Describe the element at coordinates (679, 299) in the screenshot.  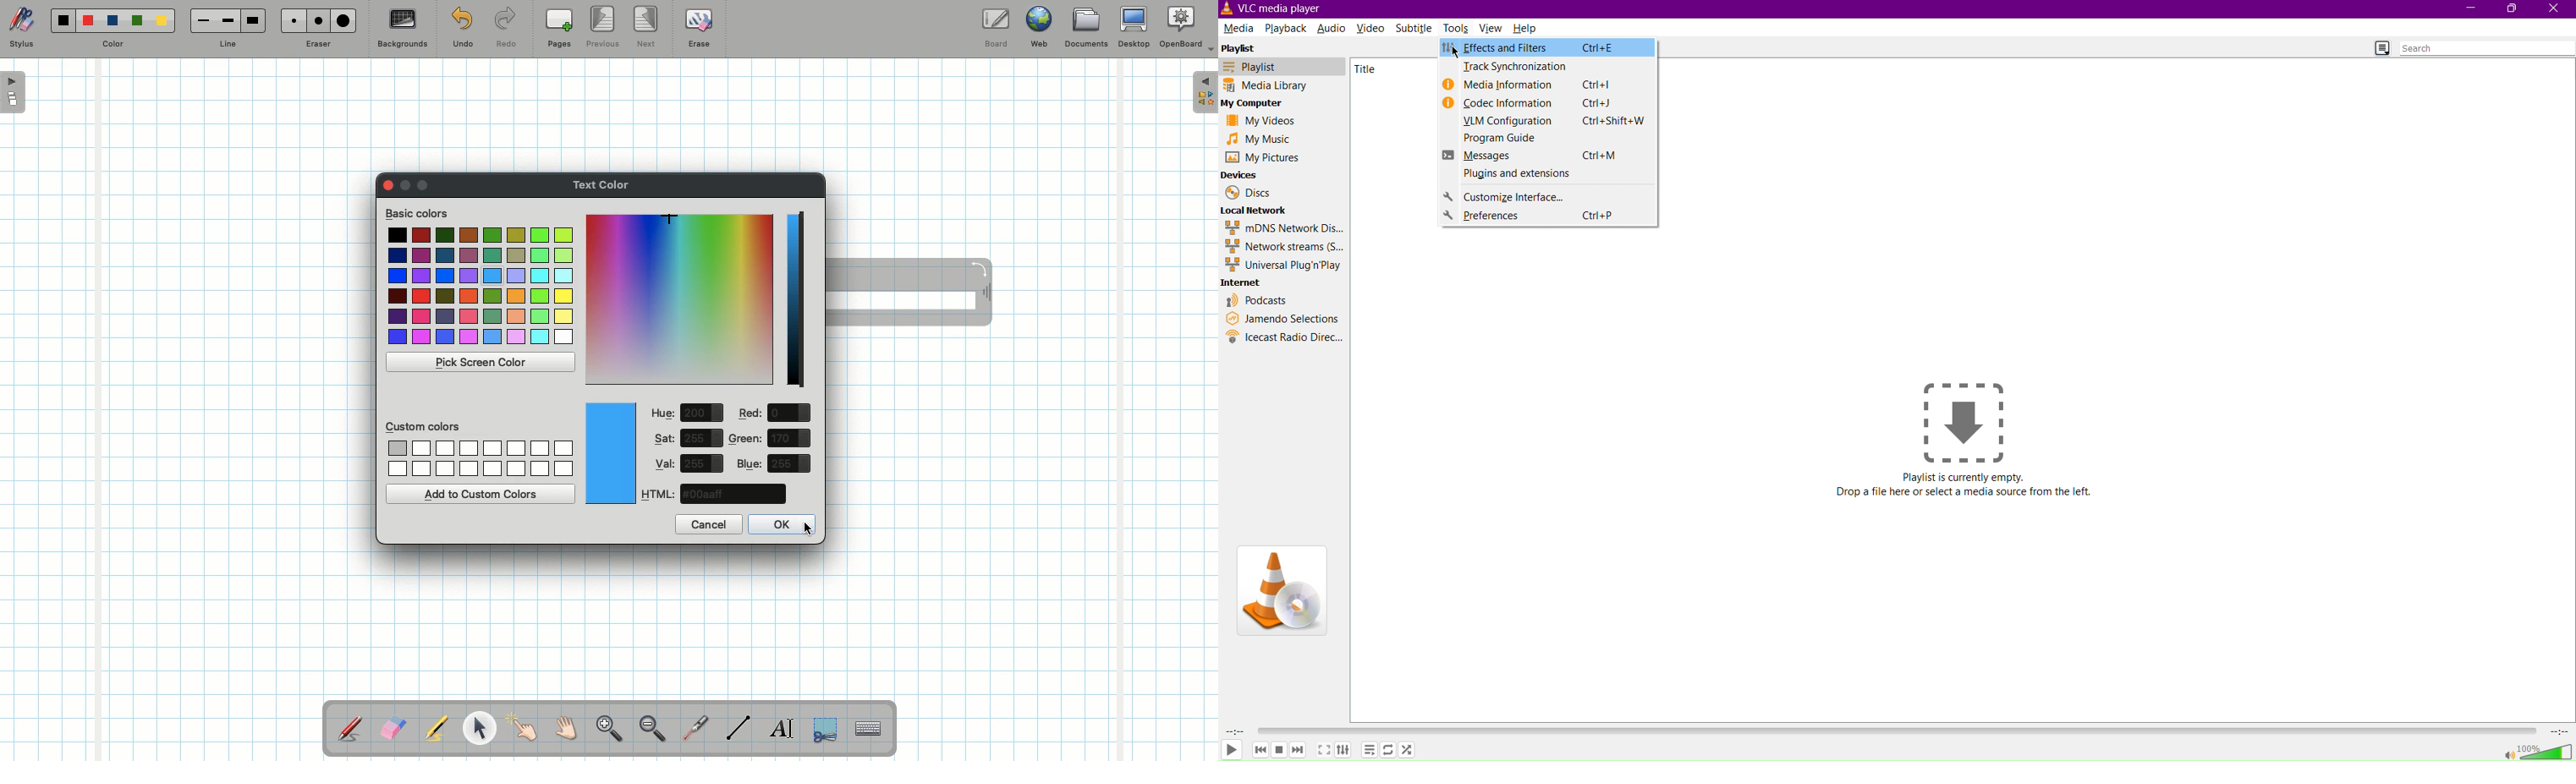
I see `Color picker` at that location.